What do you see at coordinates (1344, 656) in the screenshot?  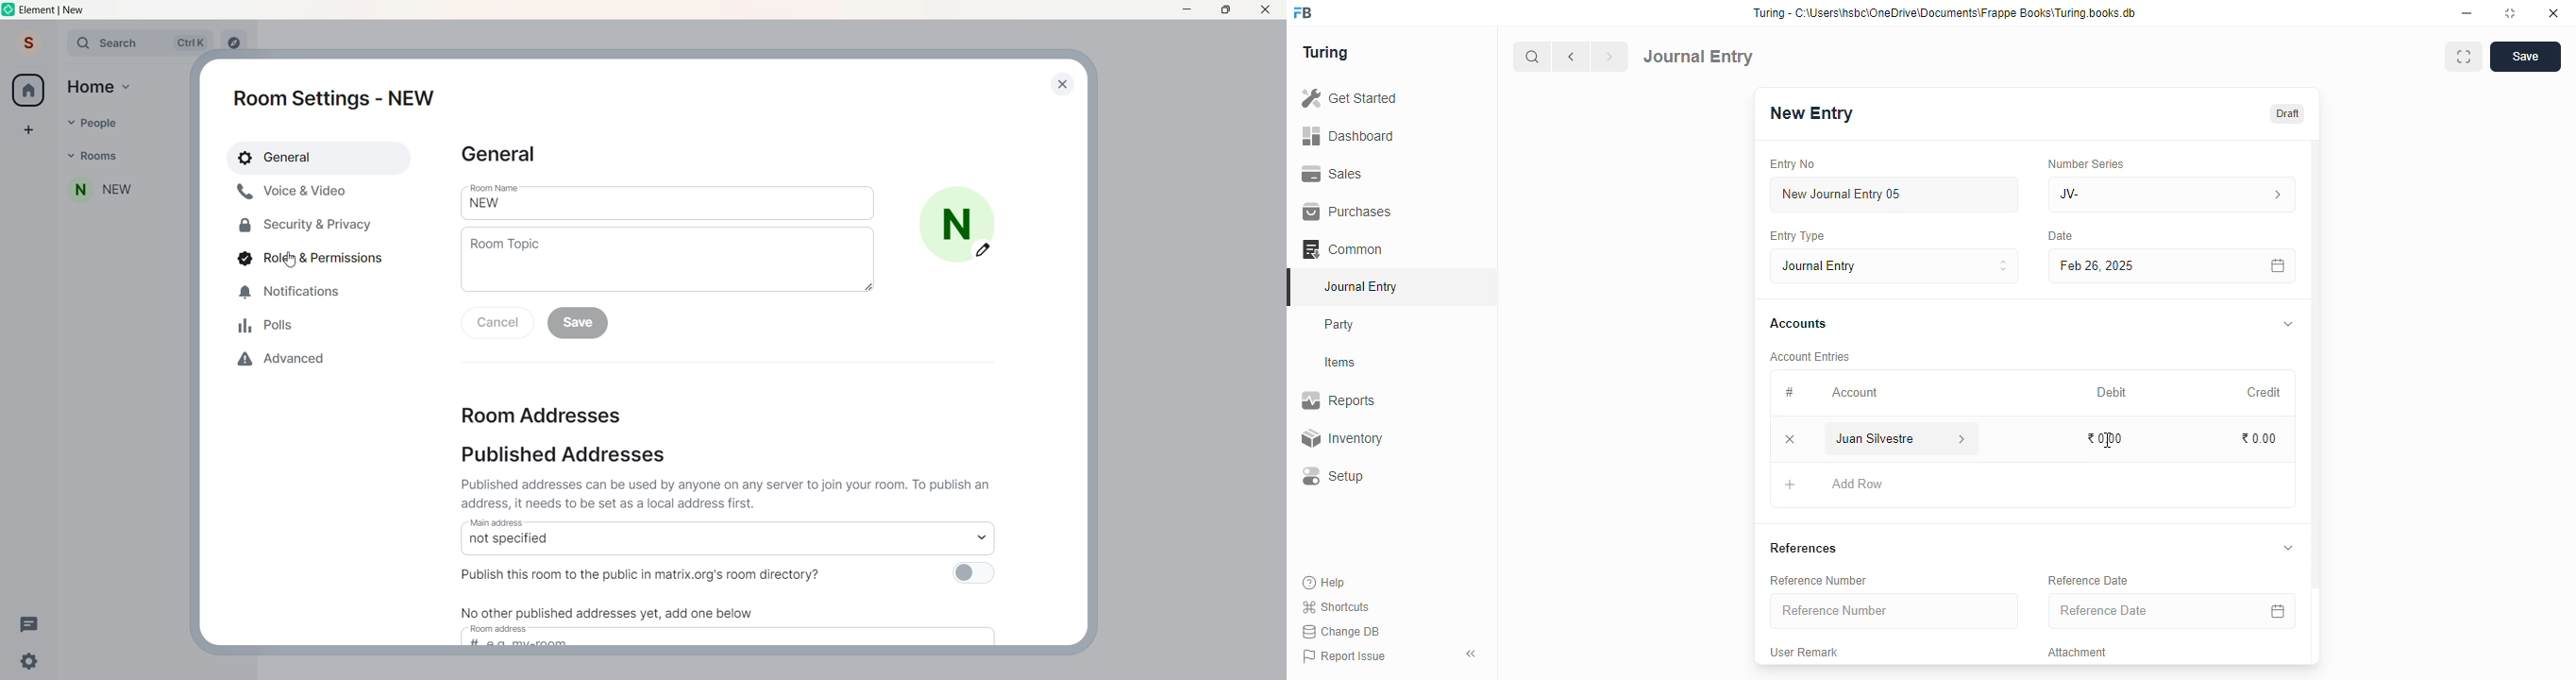 I see `report issue` at bounding box center [1344, 656].